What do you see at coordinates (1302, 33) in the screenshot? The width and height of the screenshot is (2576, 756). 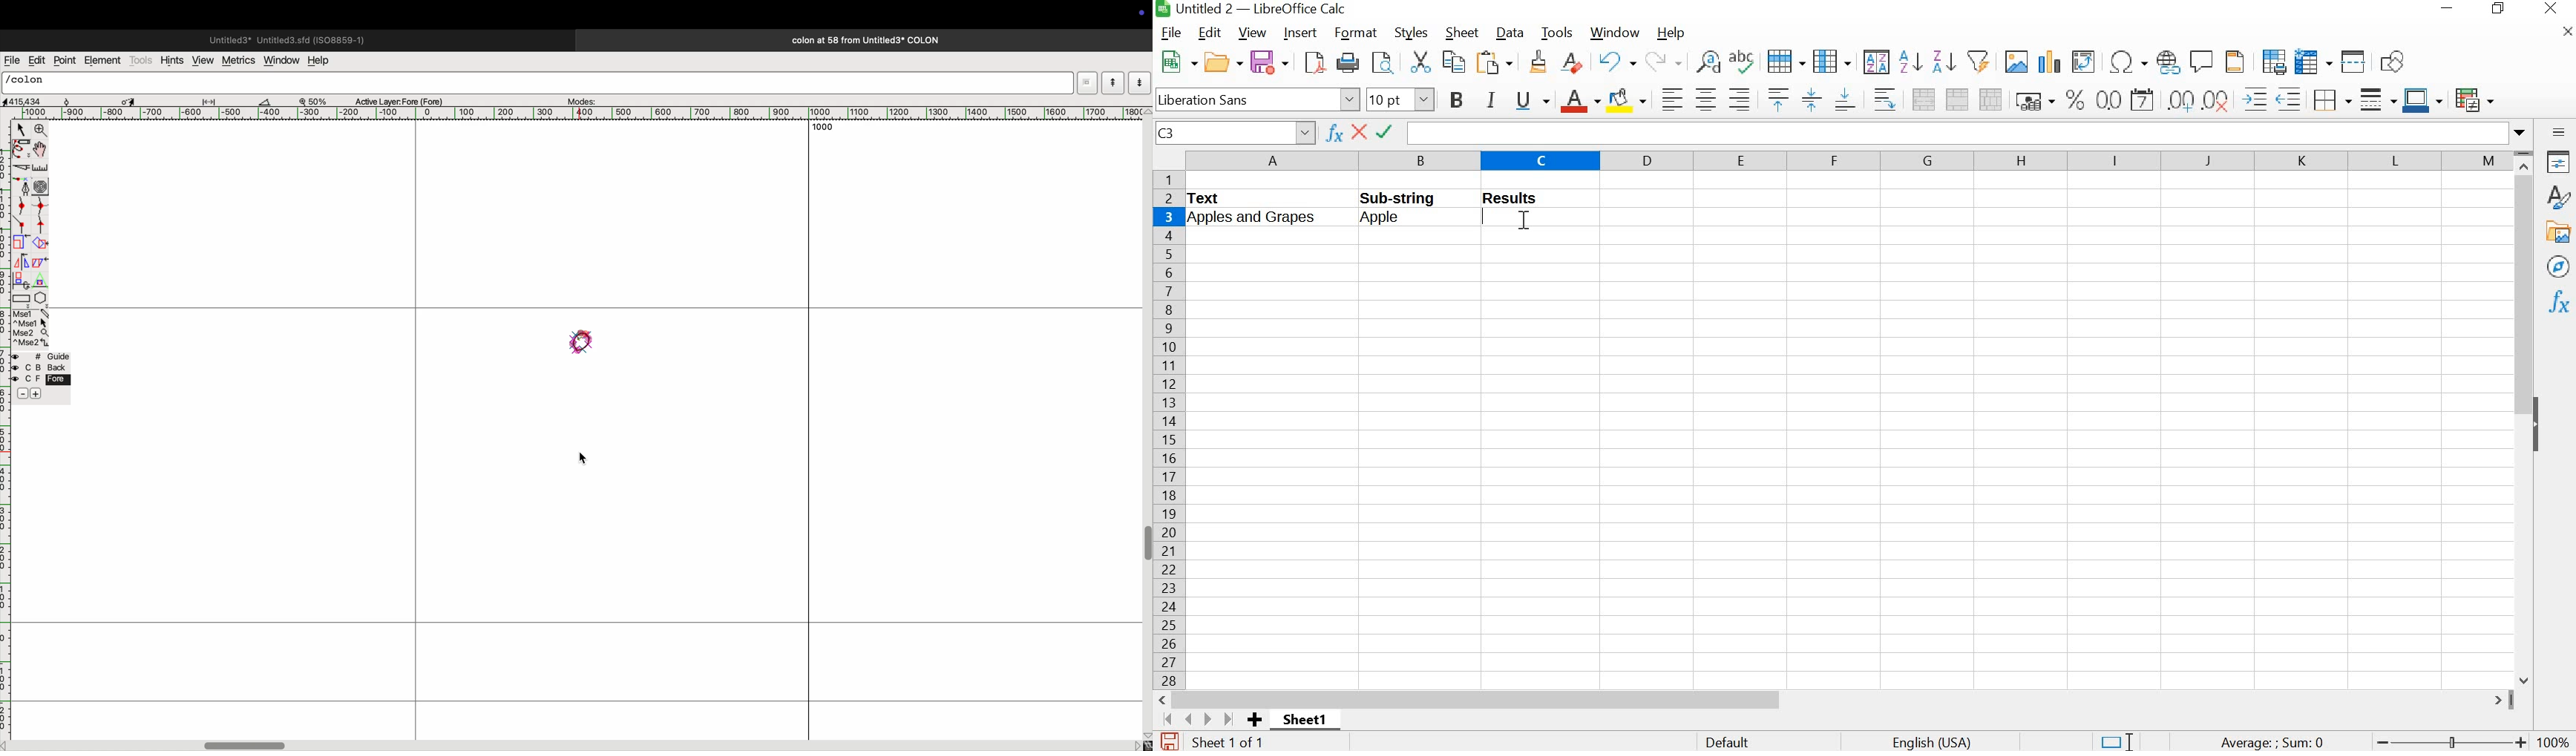 I see `insert` at bounding box center [1302, 33].